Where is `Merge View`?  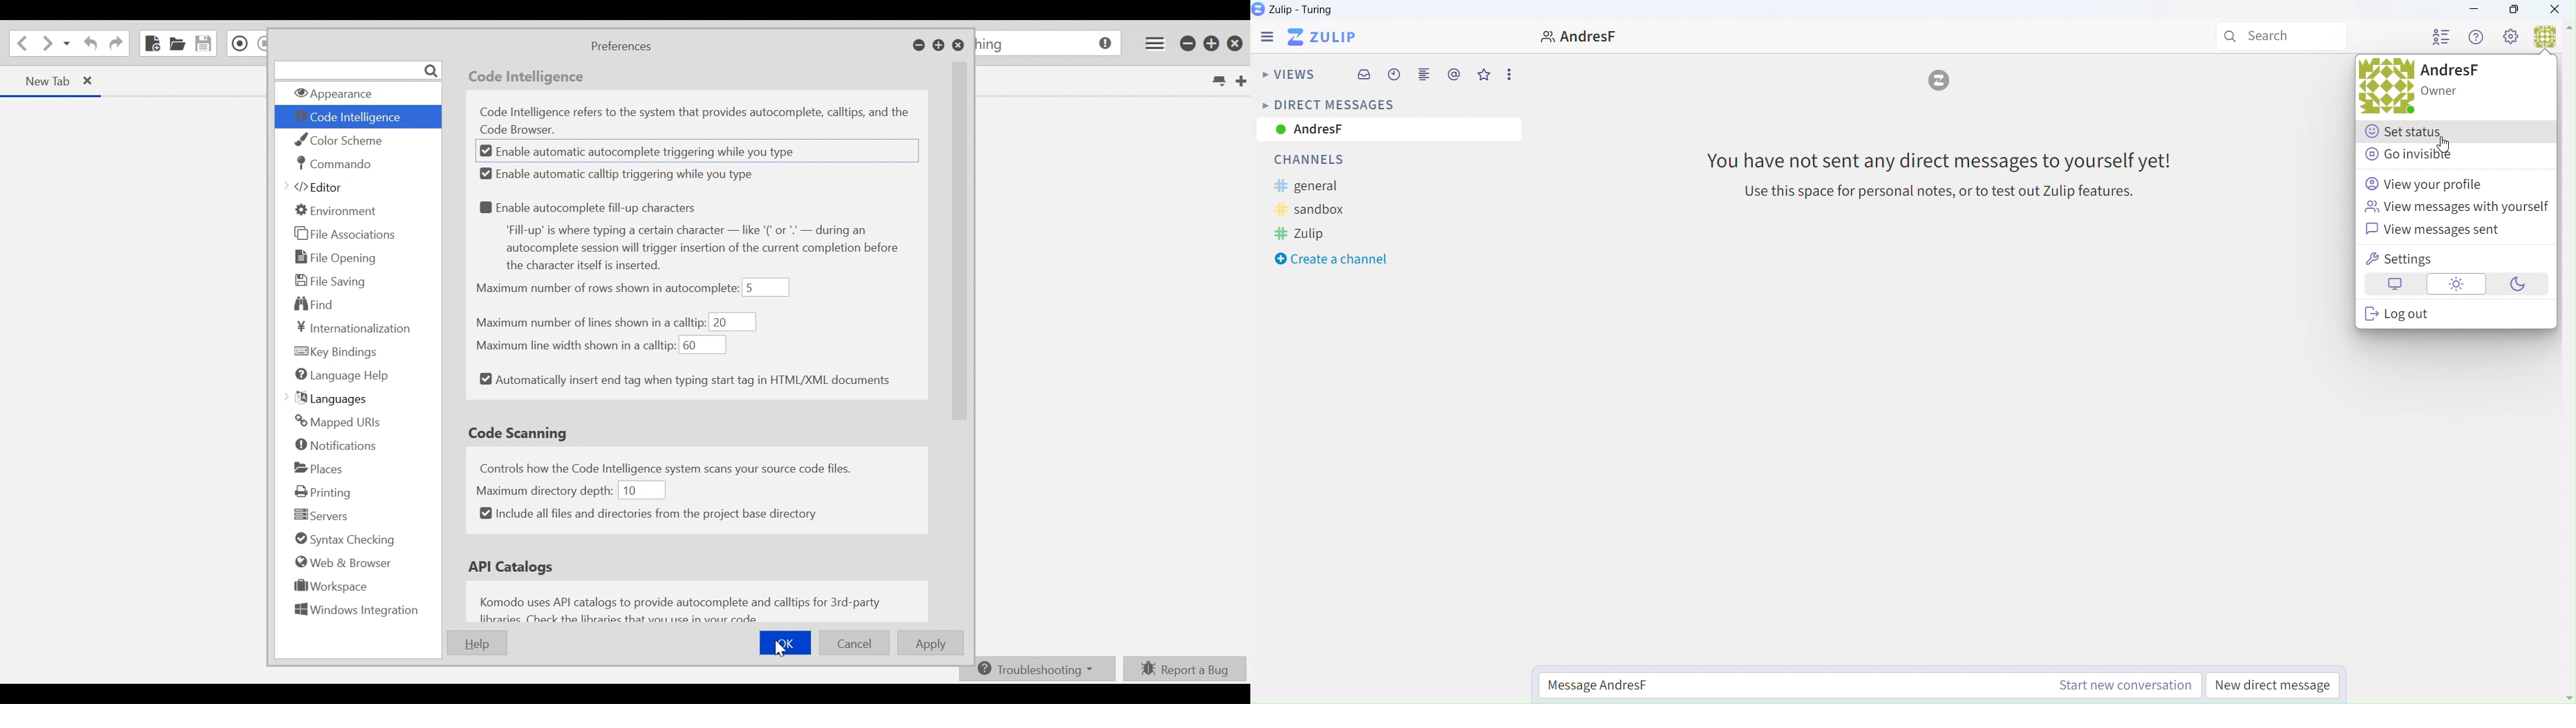 Merge View is located at coordinates (1424, 77).